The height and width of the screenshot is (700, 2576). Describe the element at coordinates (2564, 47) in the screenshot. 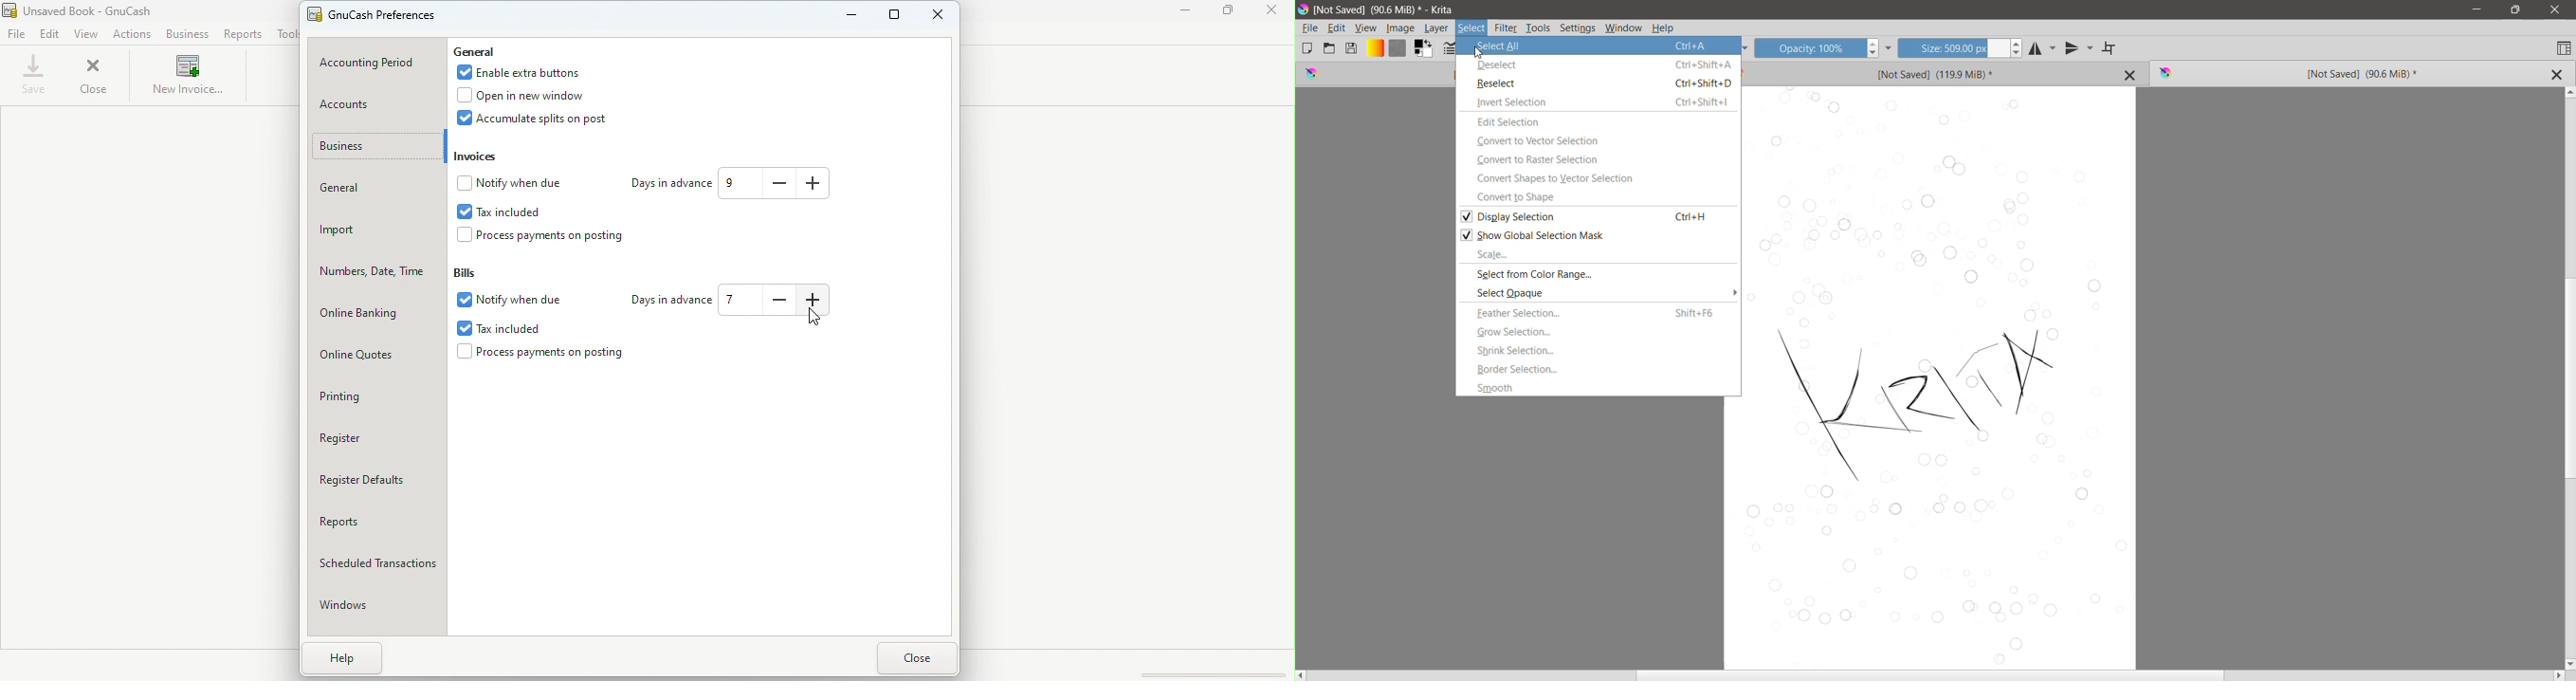

I see `Choose Workspace` at that location.